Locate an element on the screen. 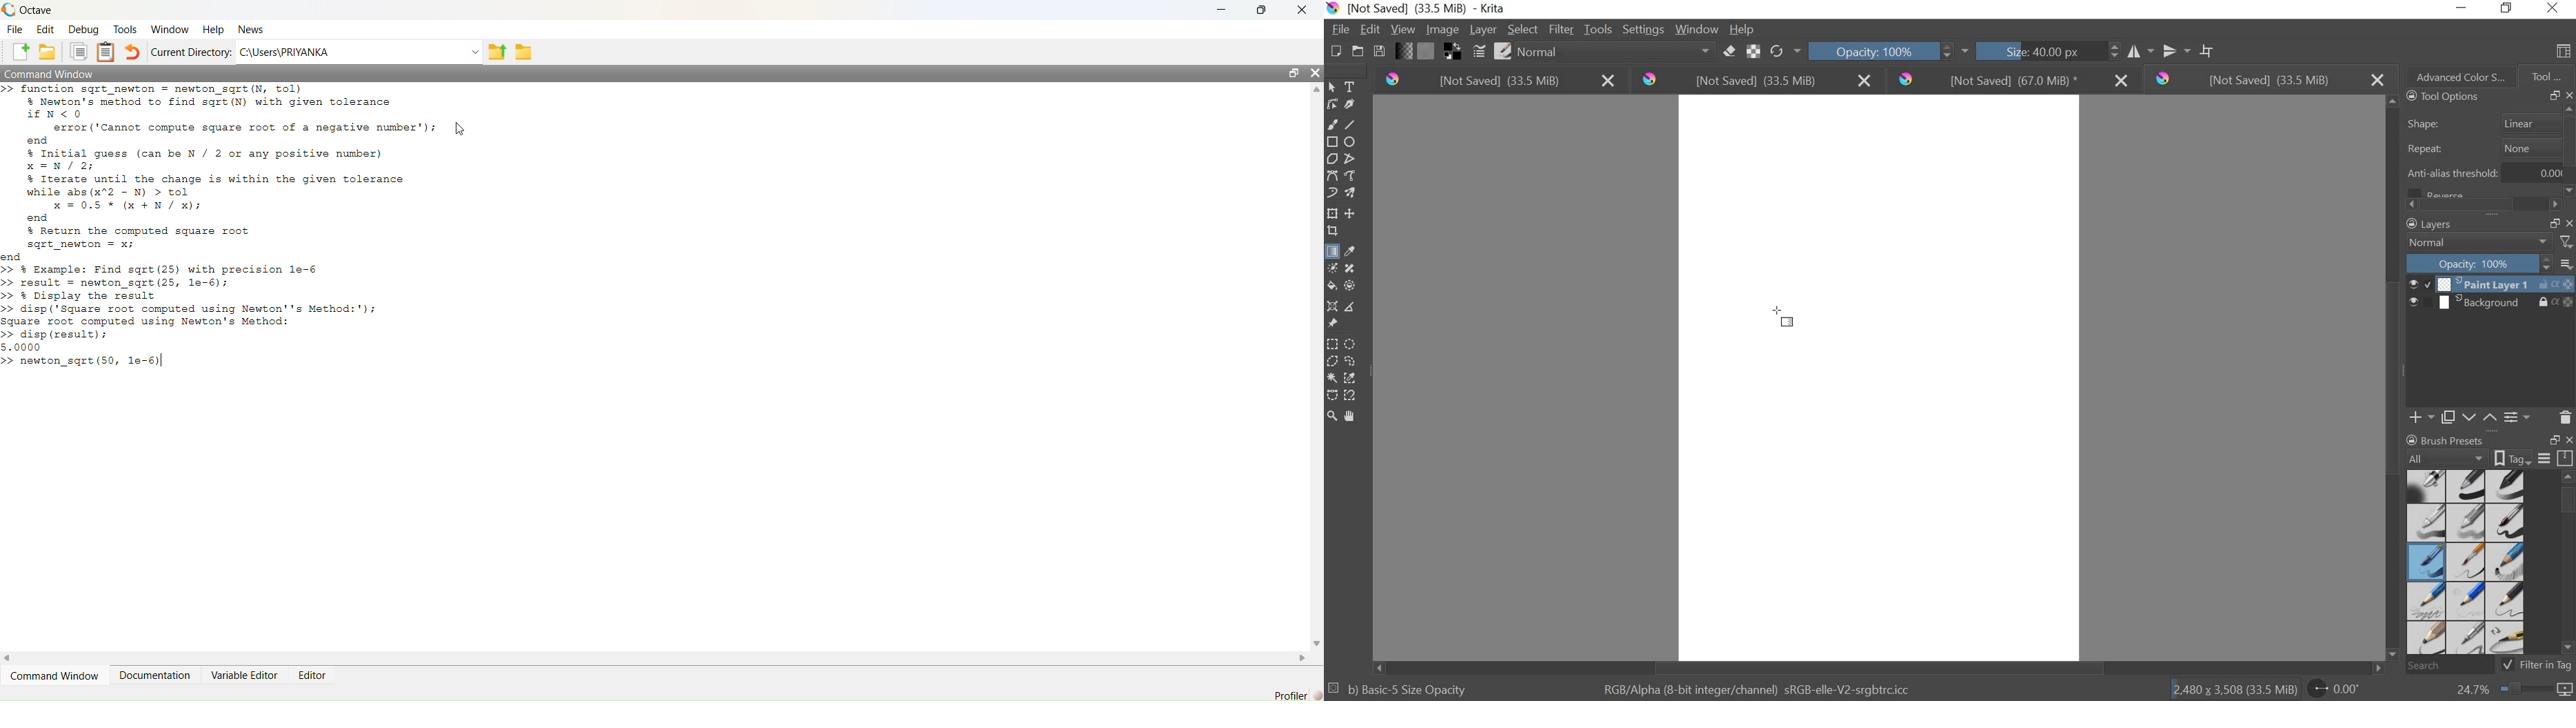  CLOSE is located at coordinates (2568, 441).